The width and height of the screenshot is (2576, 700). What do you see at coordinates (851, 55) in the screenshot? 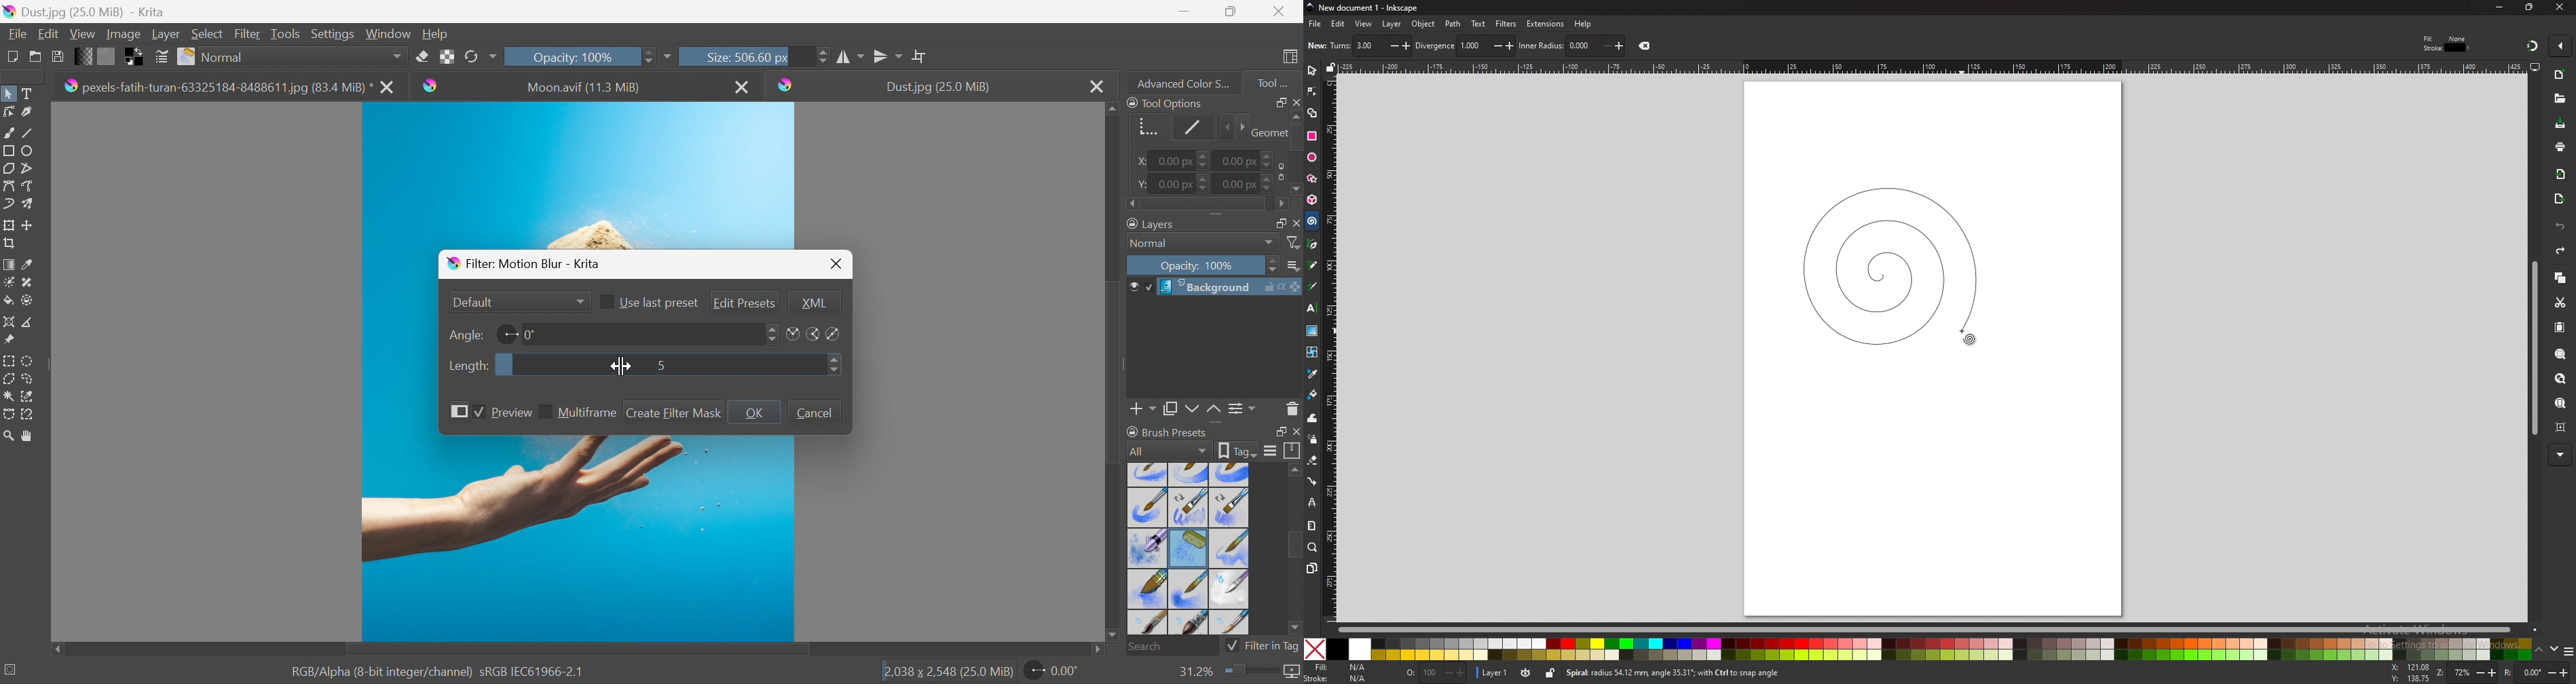
I see `Vertical mirror tool` at bounding box center [851, 55].